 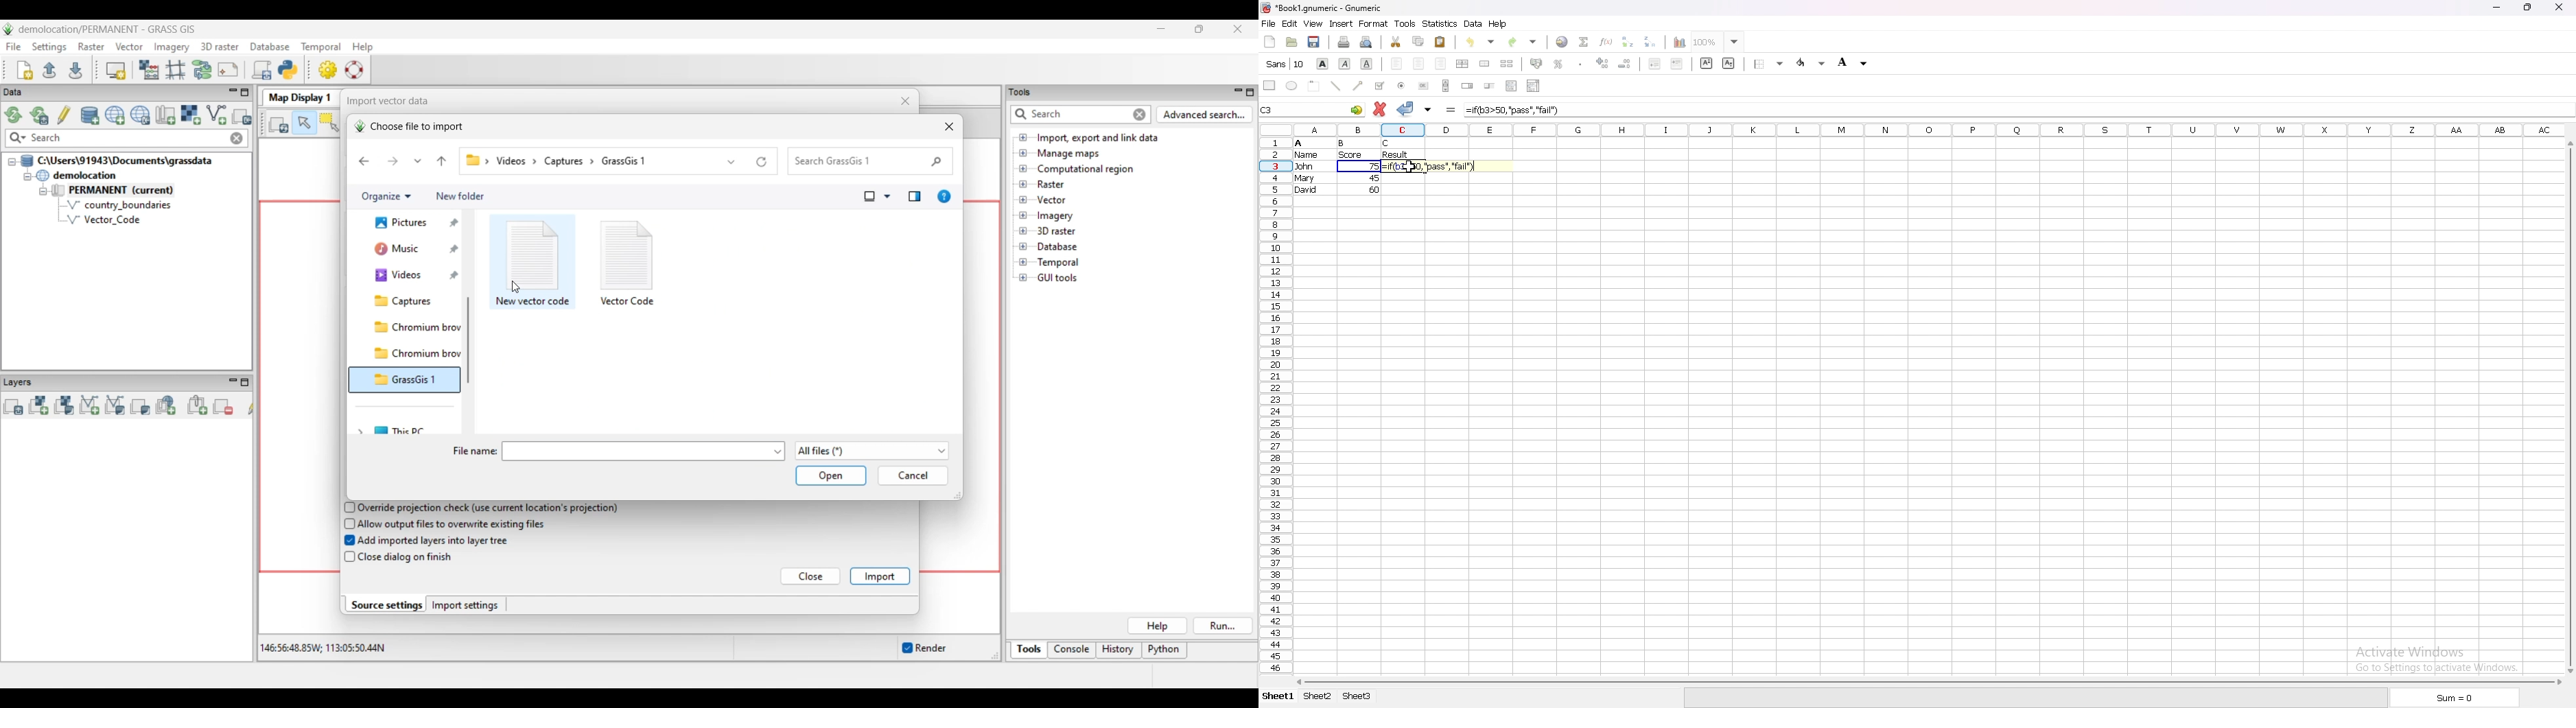 What do you see at coordinates (1374, 178) in the screenshot?
I see `45` at bounding box center [1374, 178].